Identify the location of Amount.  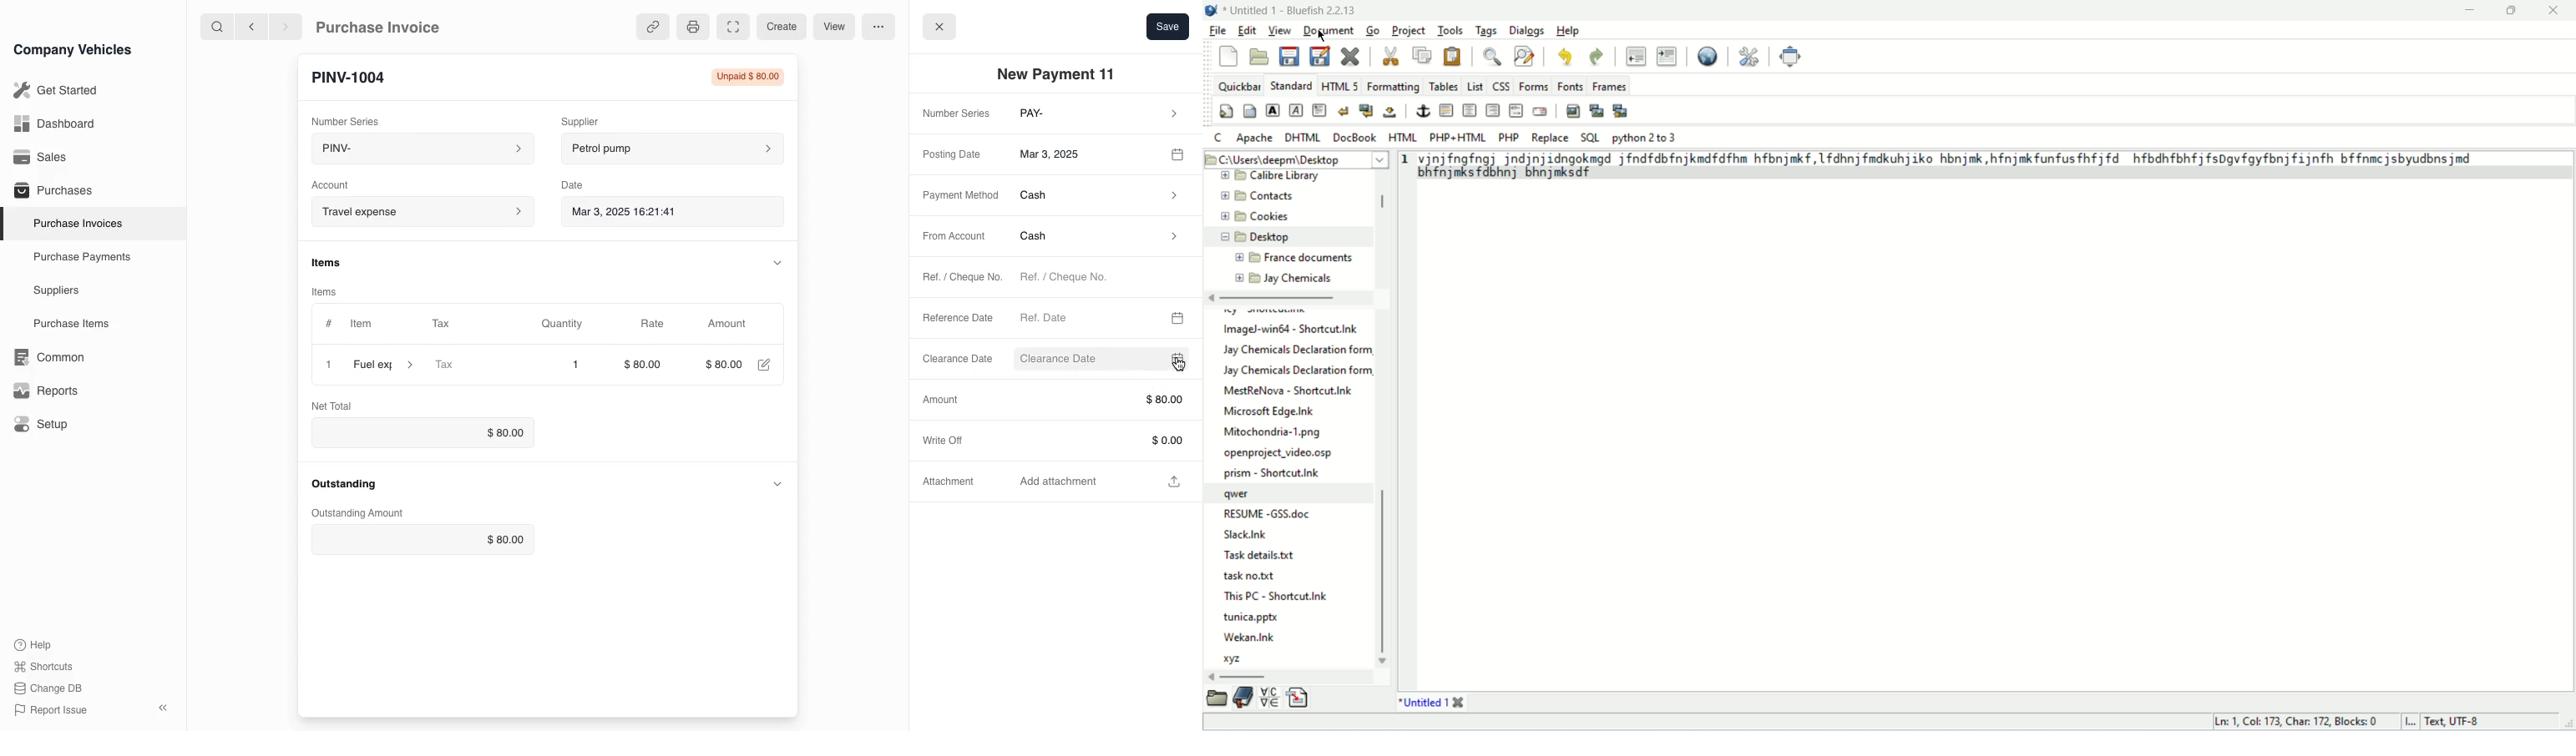
(729, 324).